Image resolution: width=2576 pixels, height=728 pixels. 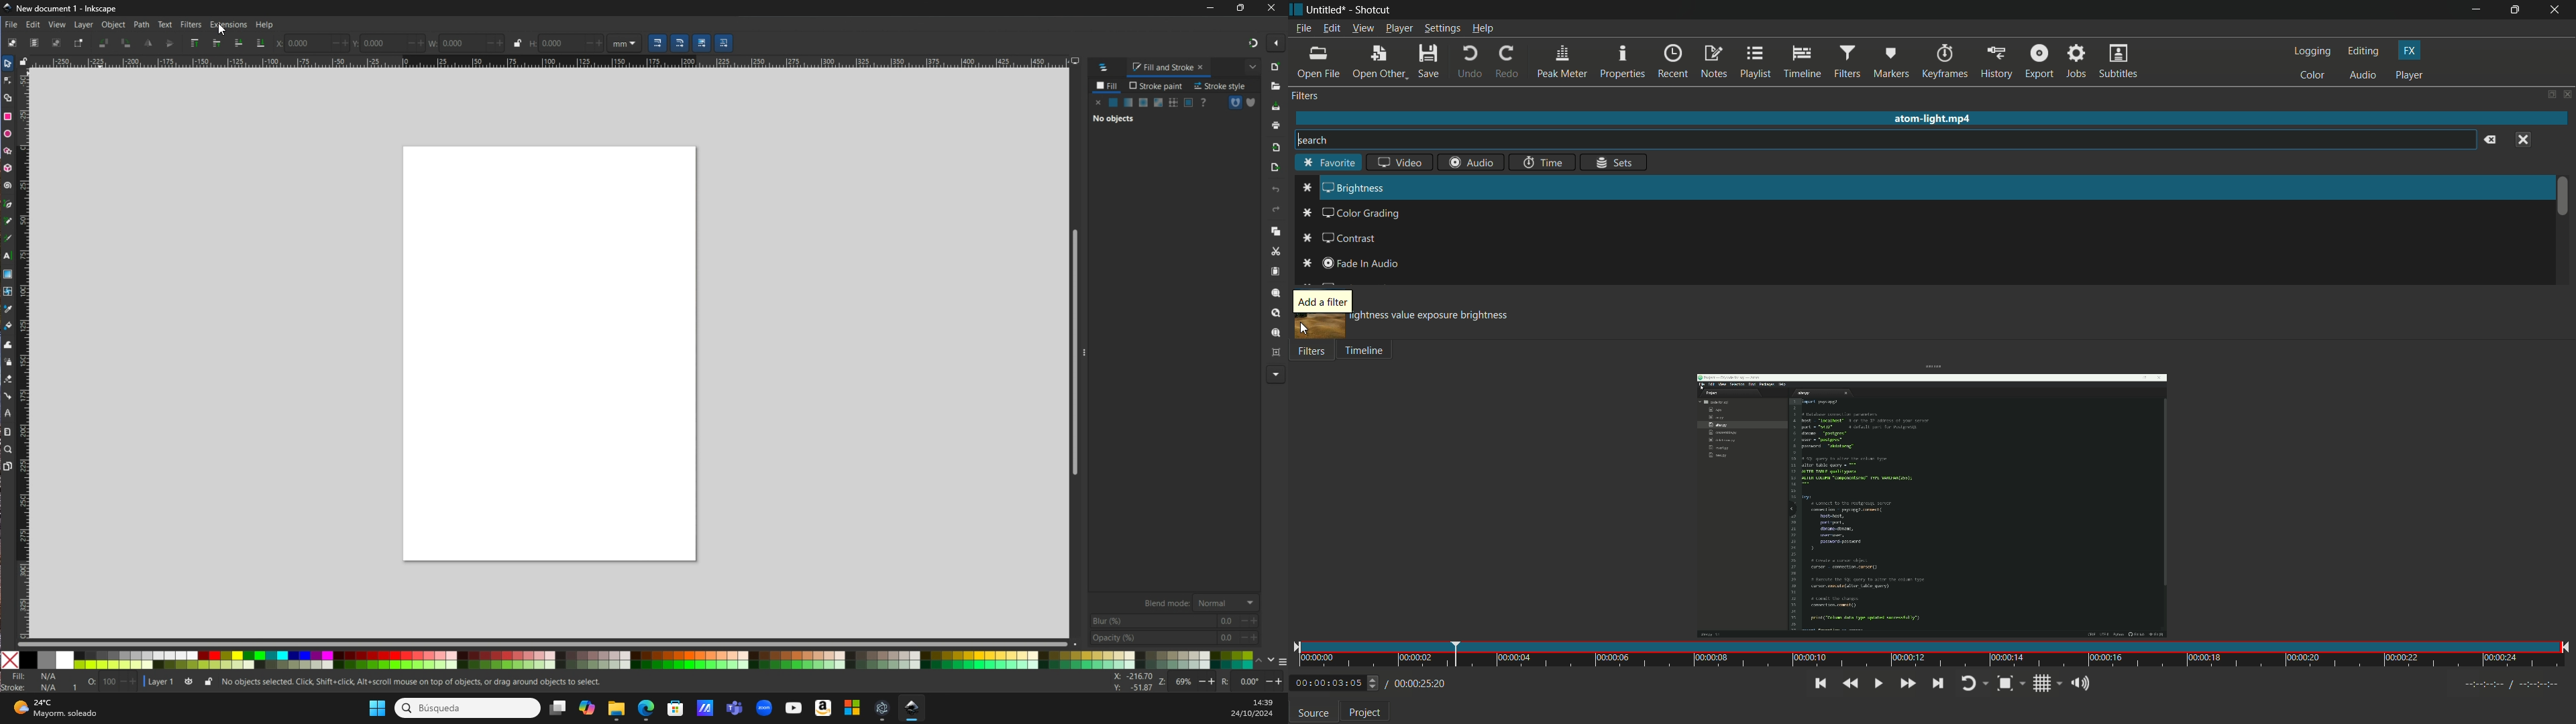 I want to click on undo, so click(x=1468, y=62).